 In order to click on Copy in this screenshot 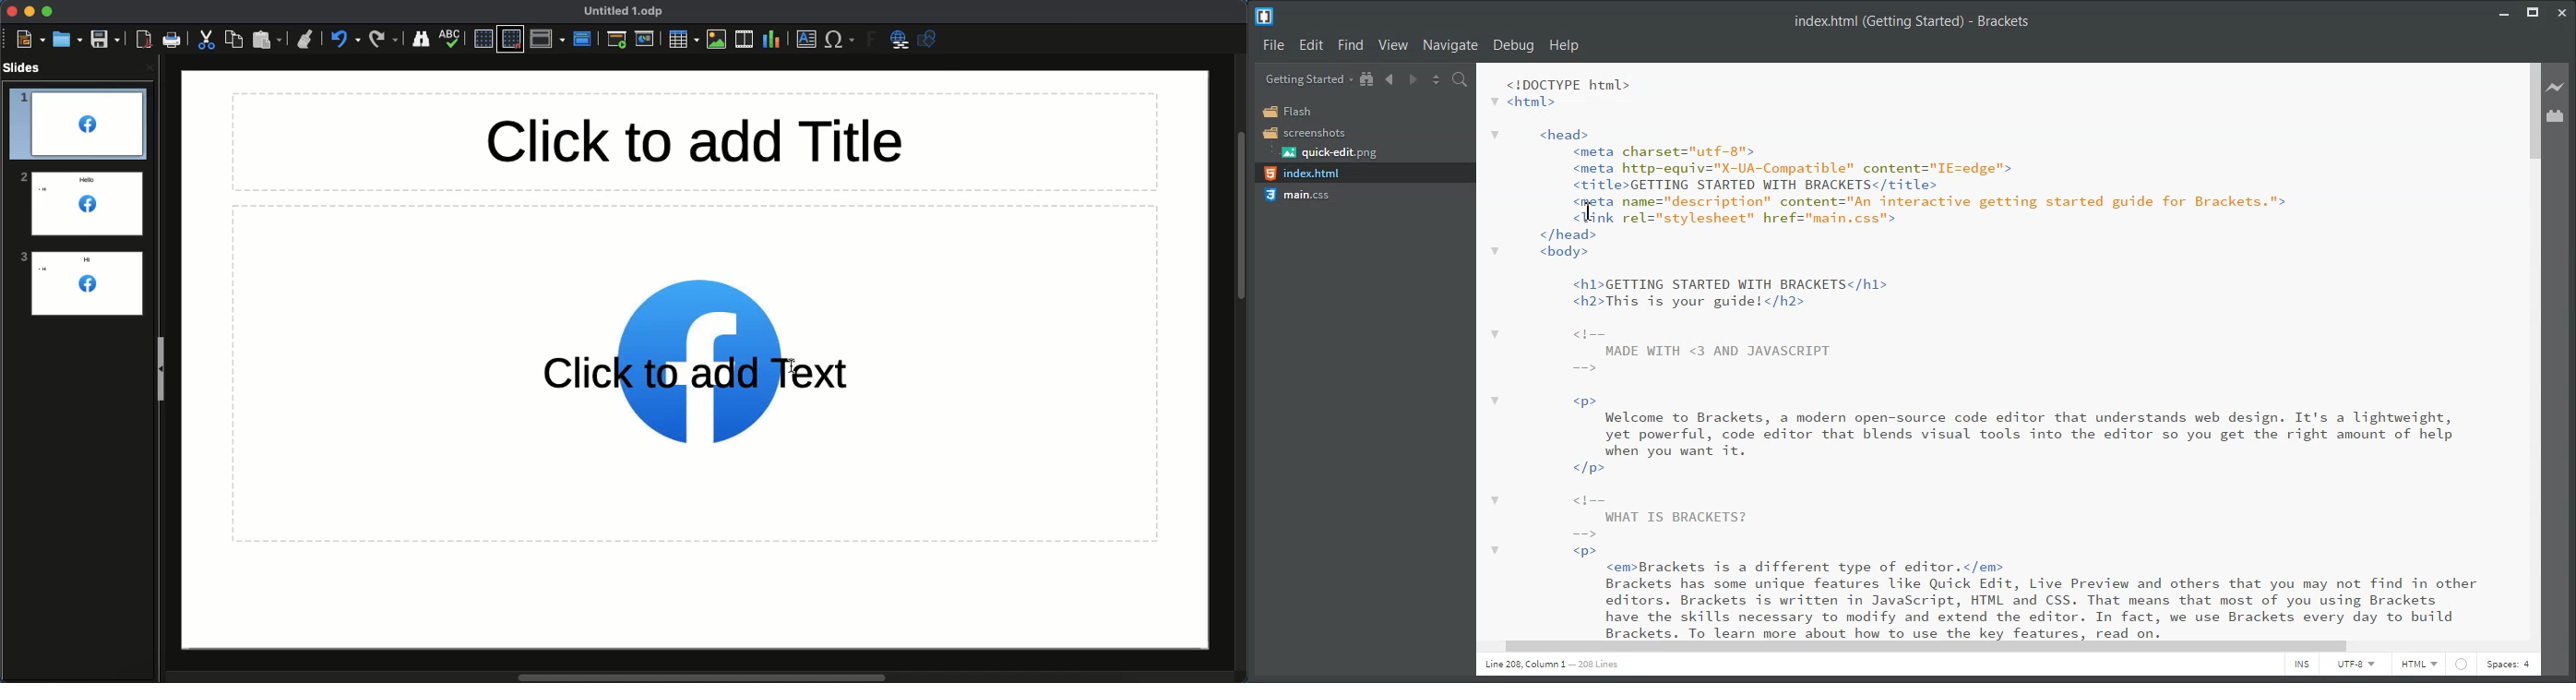, I will do `click(233, 39)`.